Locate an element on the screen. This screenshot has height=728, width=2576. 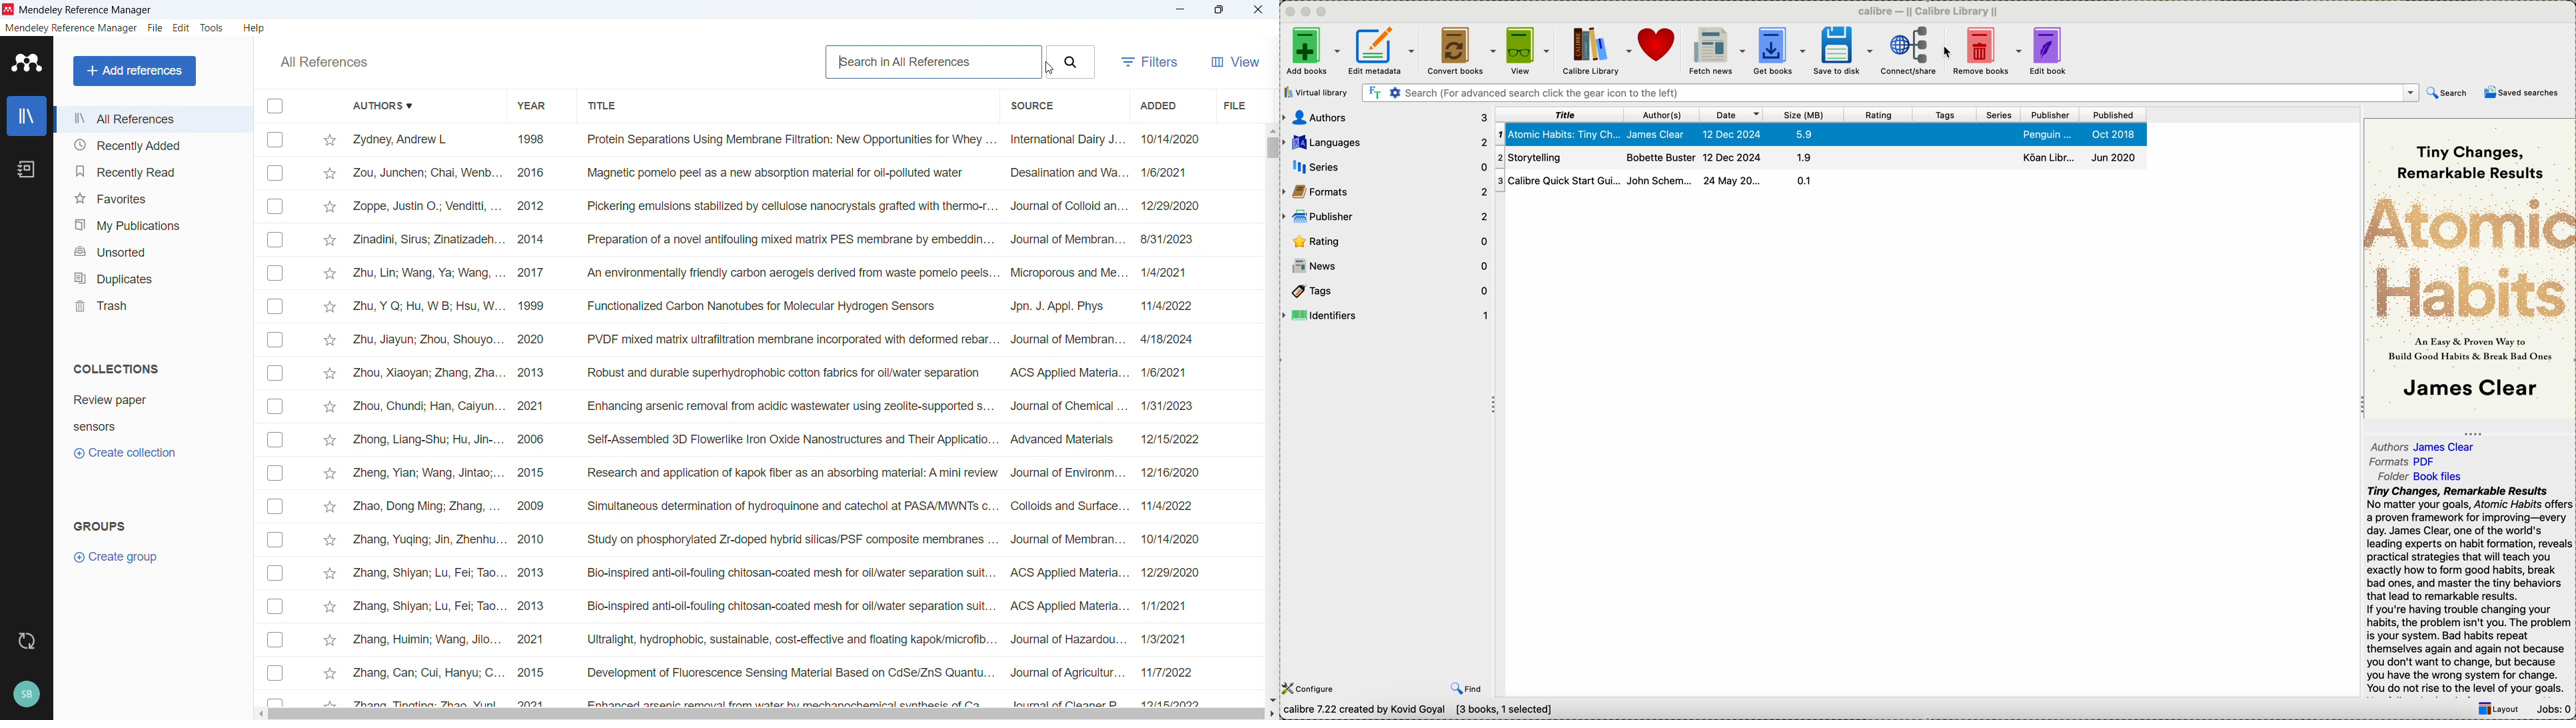
Collection 1  is located at coordinates (110, 399).